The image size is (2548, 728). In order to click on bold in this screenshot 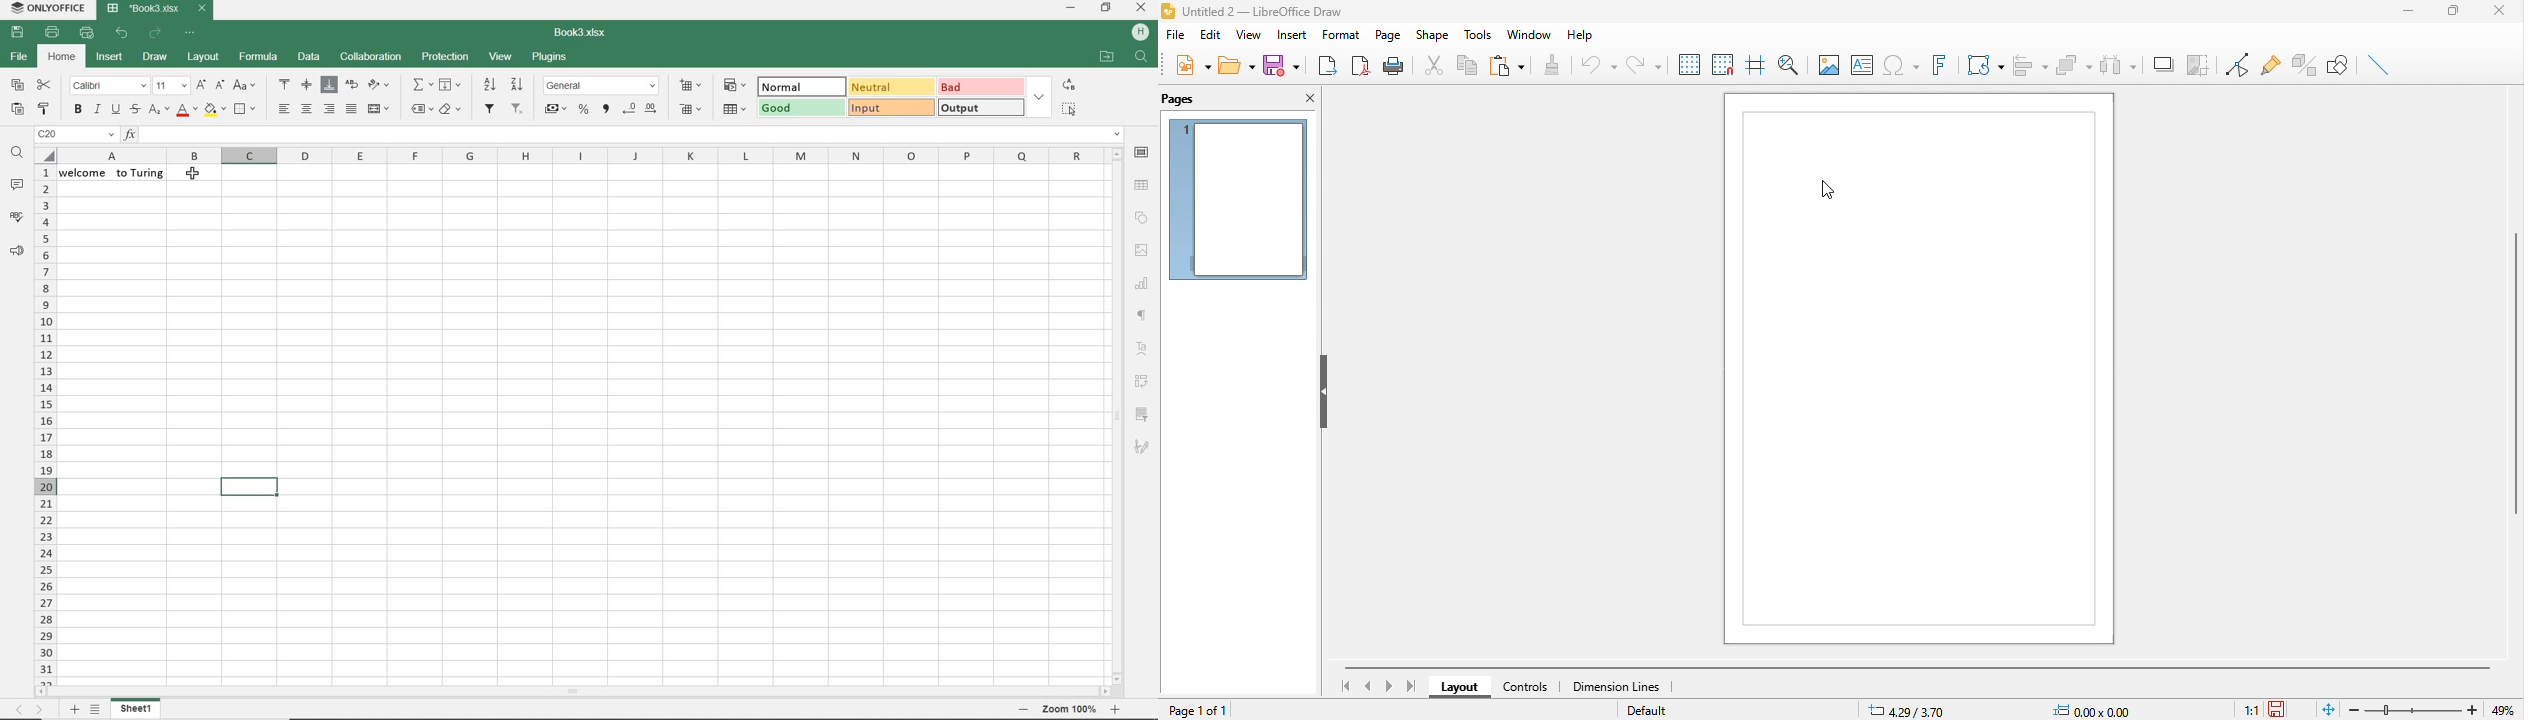, I will do `click(79, 110)`.